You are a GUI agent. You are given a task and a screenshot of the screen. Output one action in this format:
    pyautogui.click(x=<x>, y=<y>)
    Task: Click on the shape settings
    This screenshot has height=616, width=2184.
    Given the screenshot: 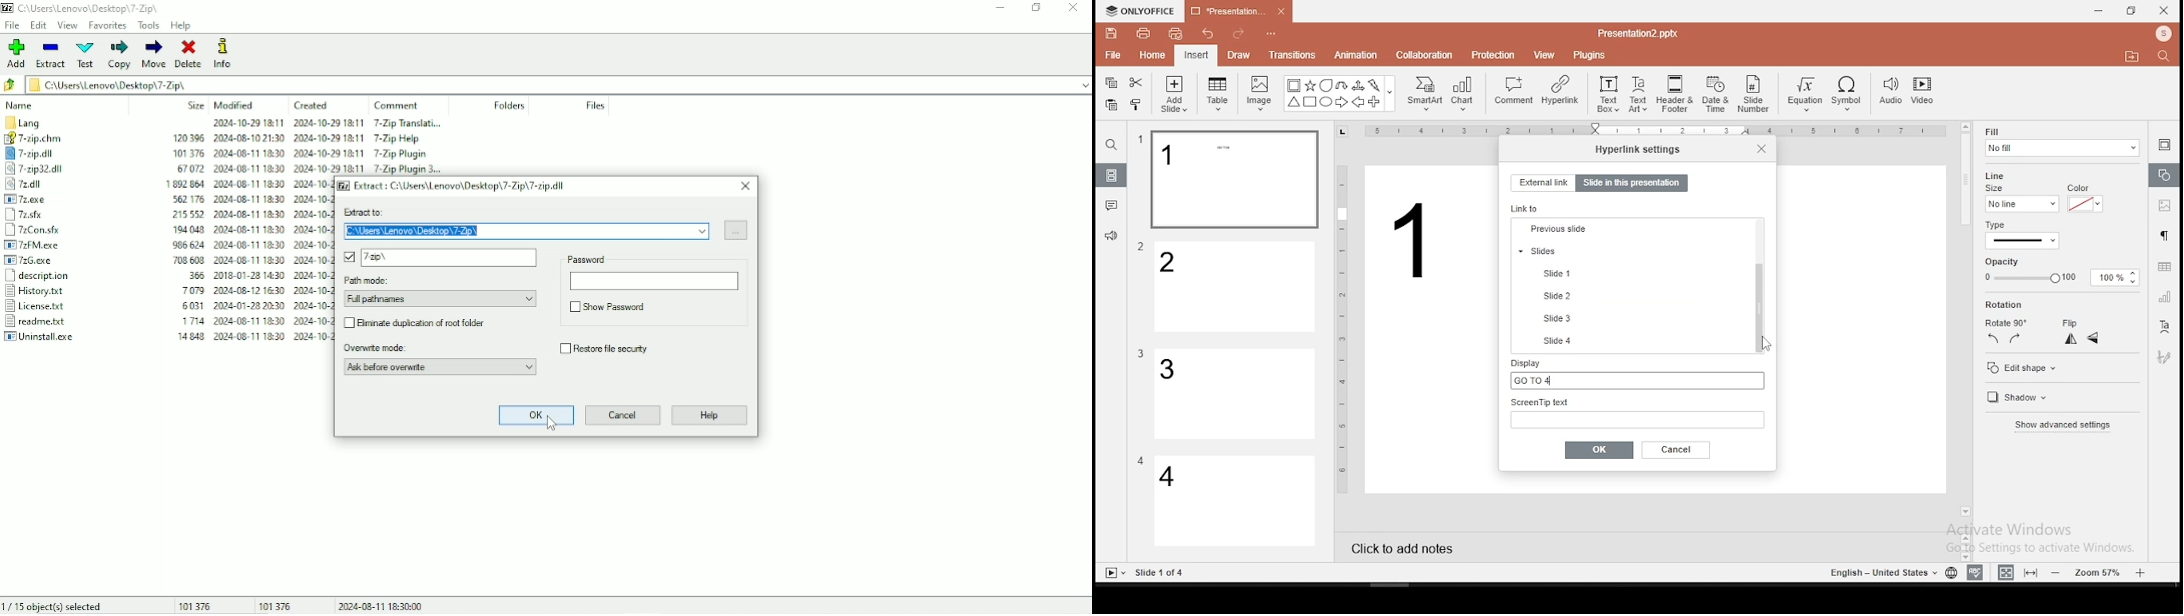 What is the action you would take?
    pyautogui.click(x=2166, y=176)
    